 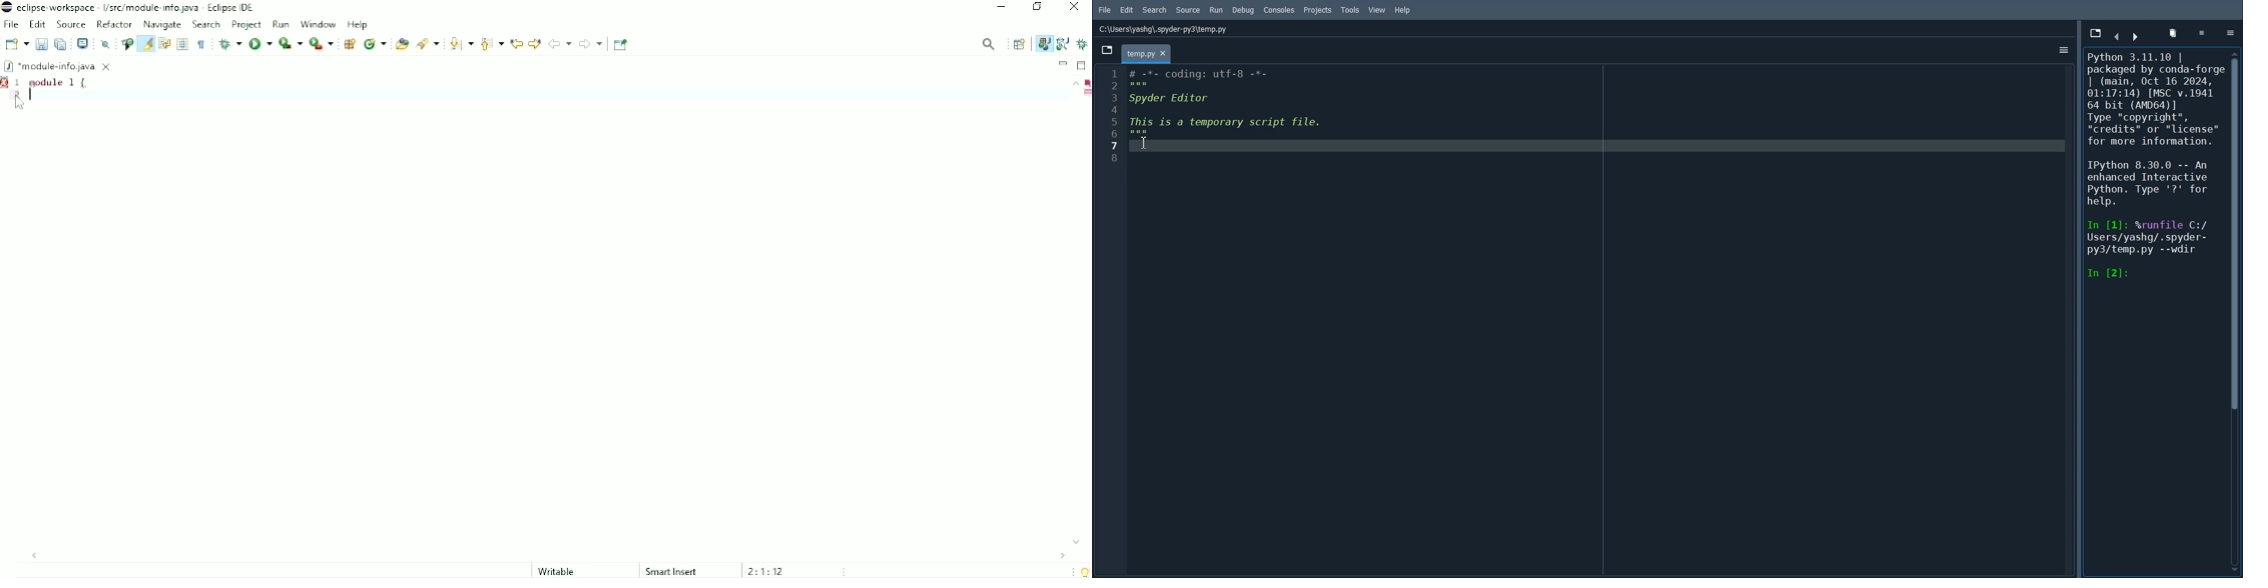 I want to click on Skip All Breakpoints, so click(x=103, y=44).